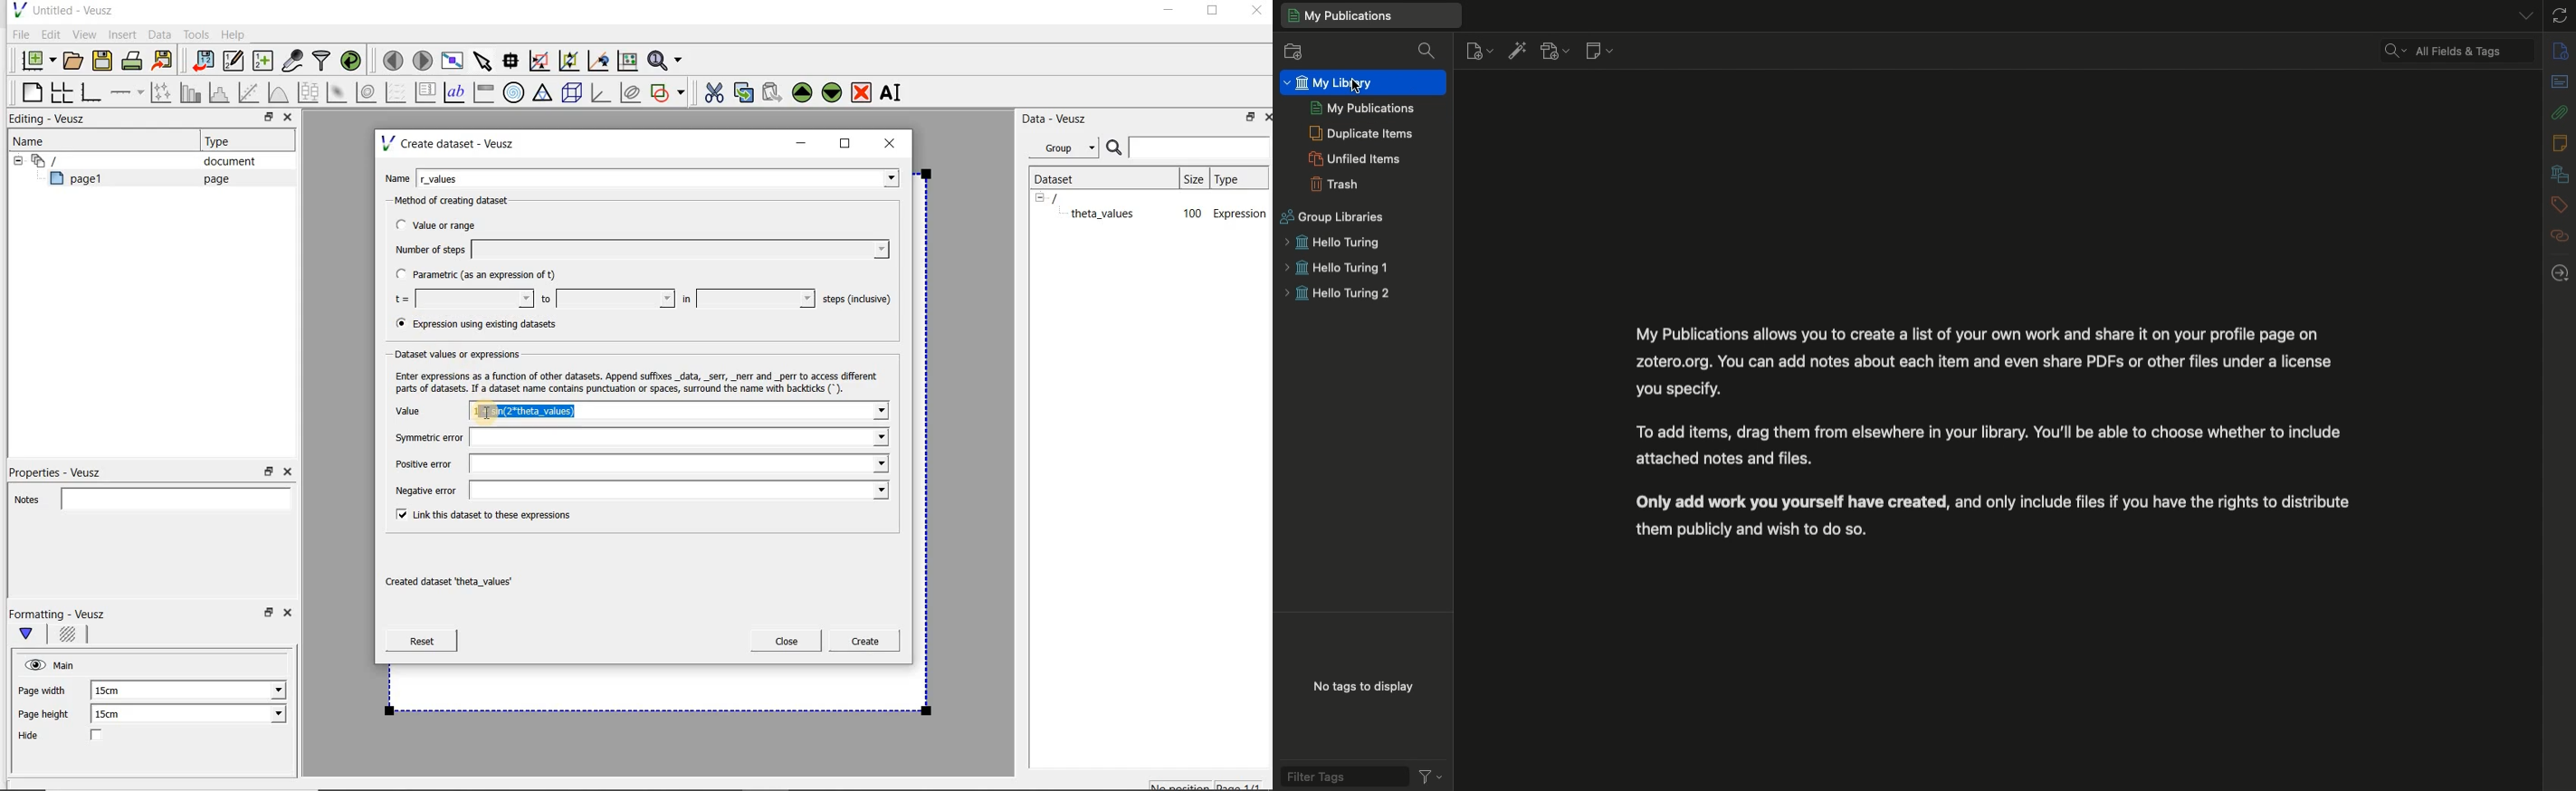 The height and width of the screenshot is (812, 2576). Describe the element at coordinates (2054, 438) in the screenshot. I see `My publication text` at that location.